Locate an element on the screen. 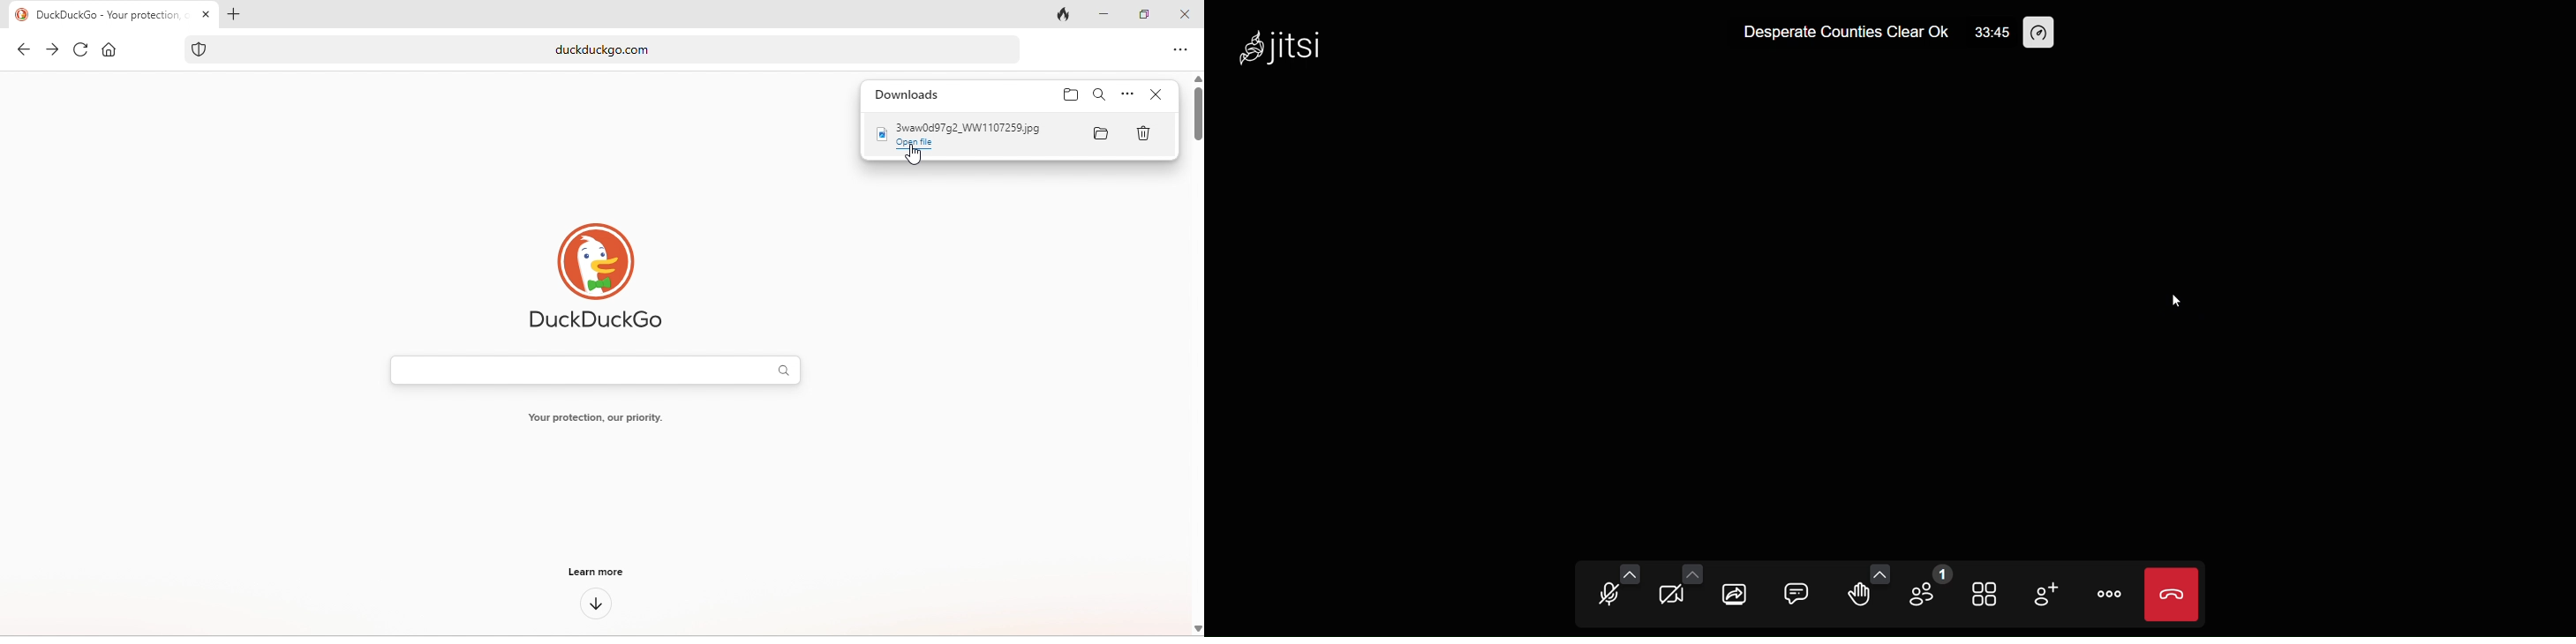  share screen is located at coordinates (1733, 595).